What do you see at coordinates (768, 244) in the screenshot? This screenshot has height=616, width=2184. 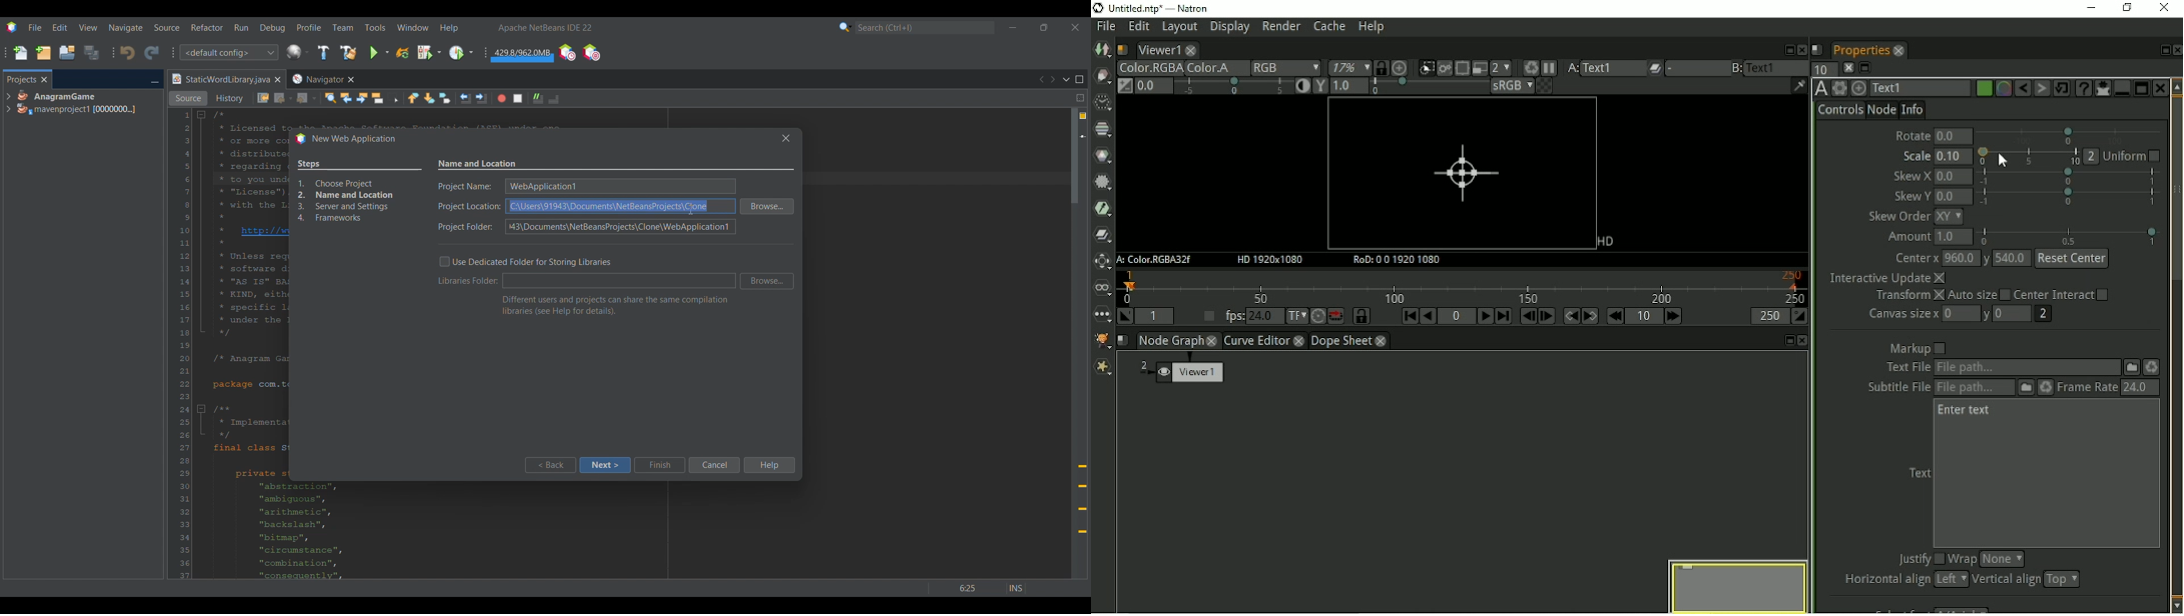 I see `Browse folder for respective detail` at bounding box center [768, 244].